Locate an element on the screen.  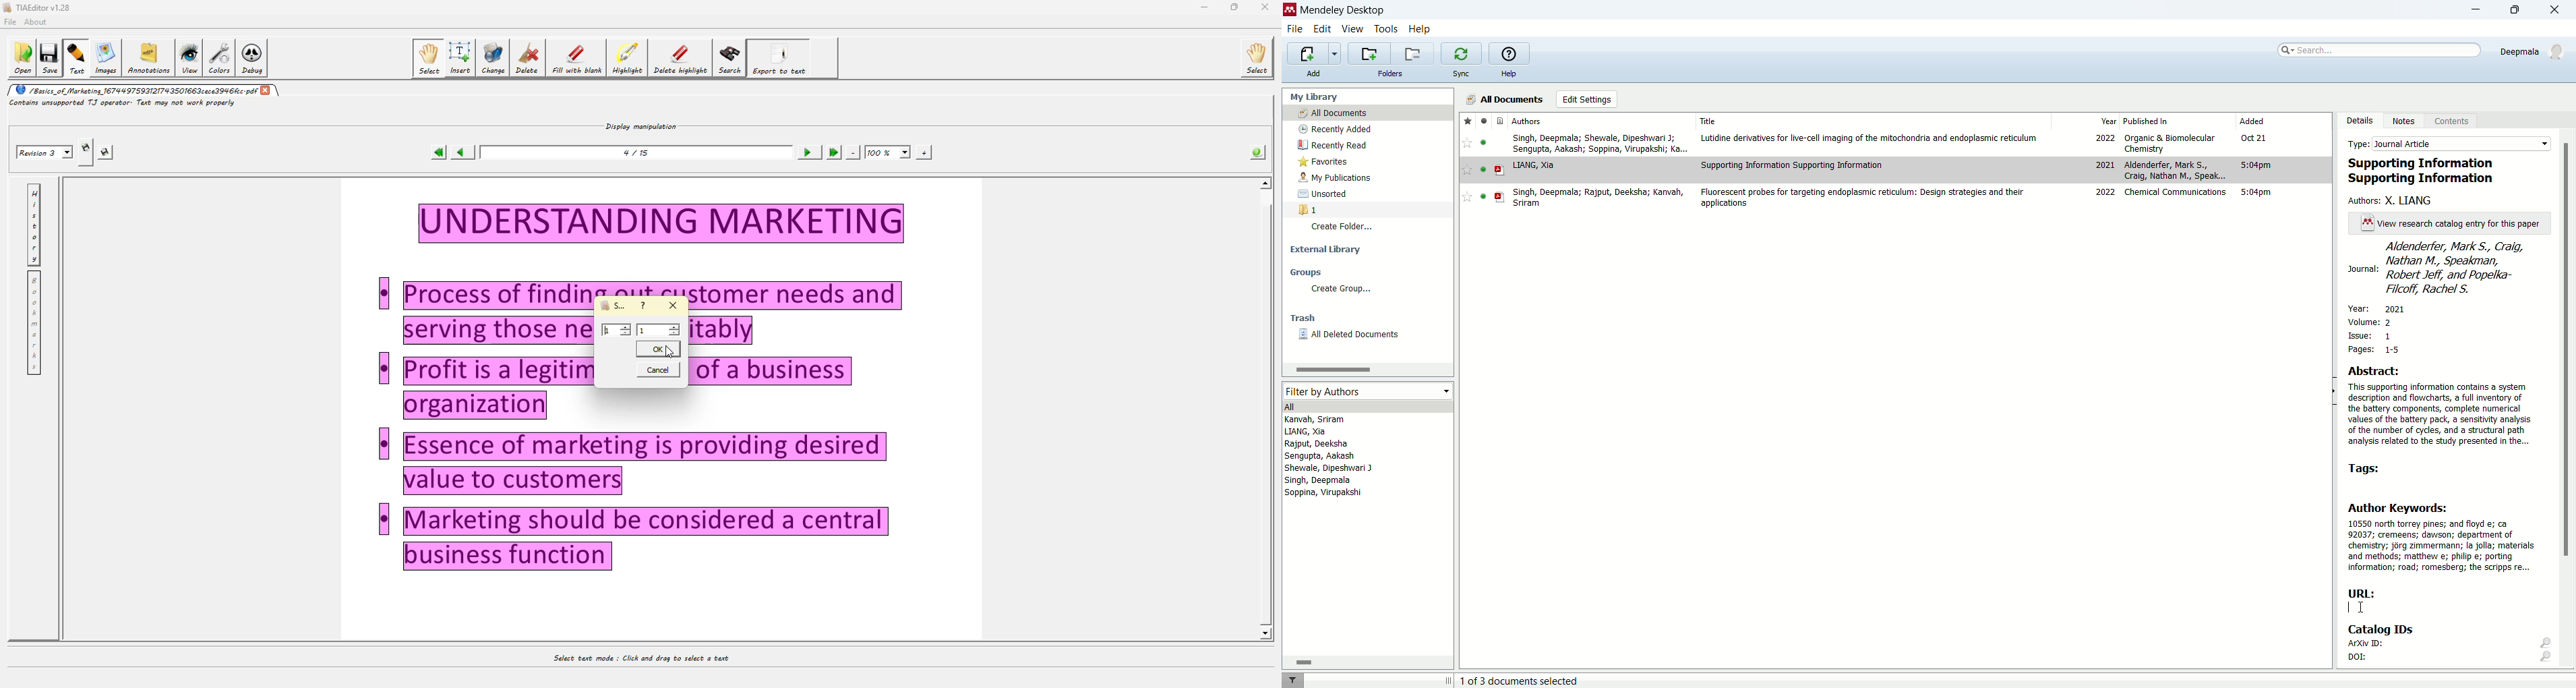
ArXiv ID:  is located at coordinates (2448, 645).